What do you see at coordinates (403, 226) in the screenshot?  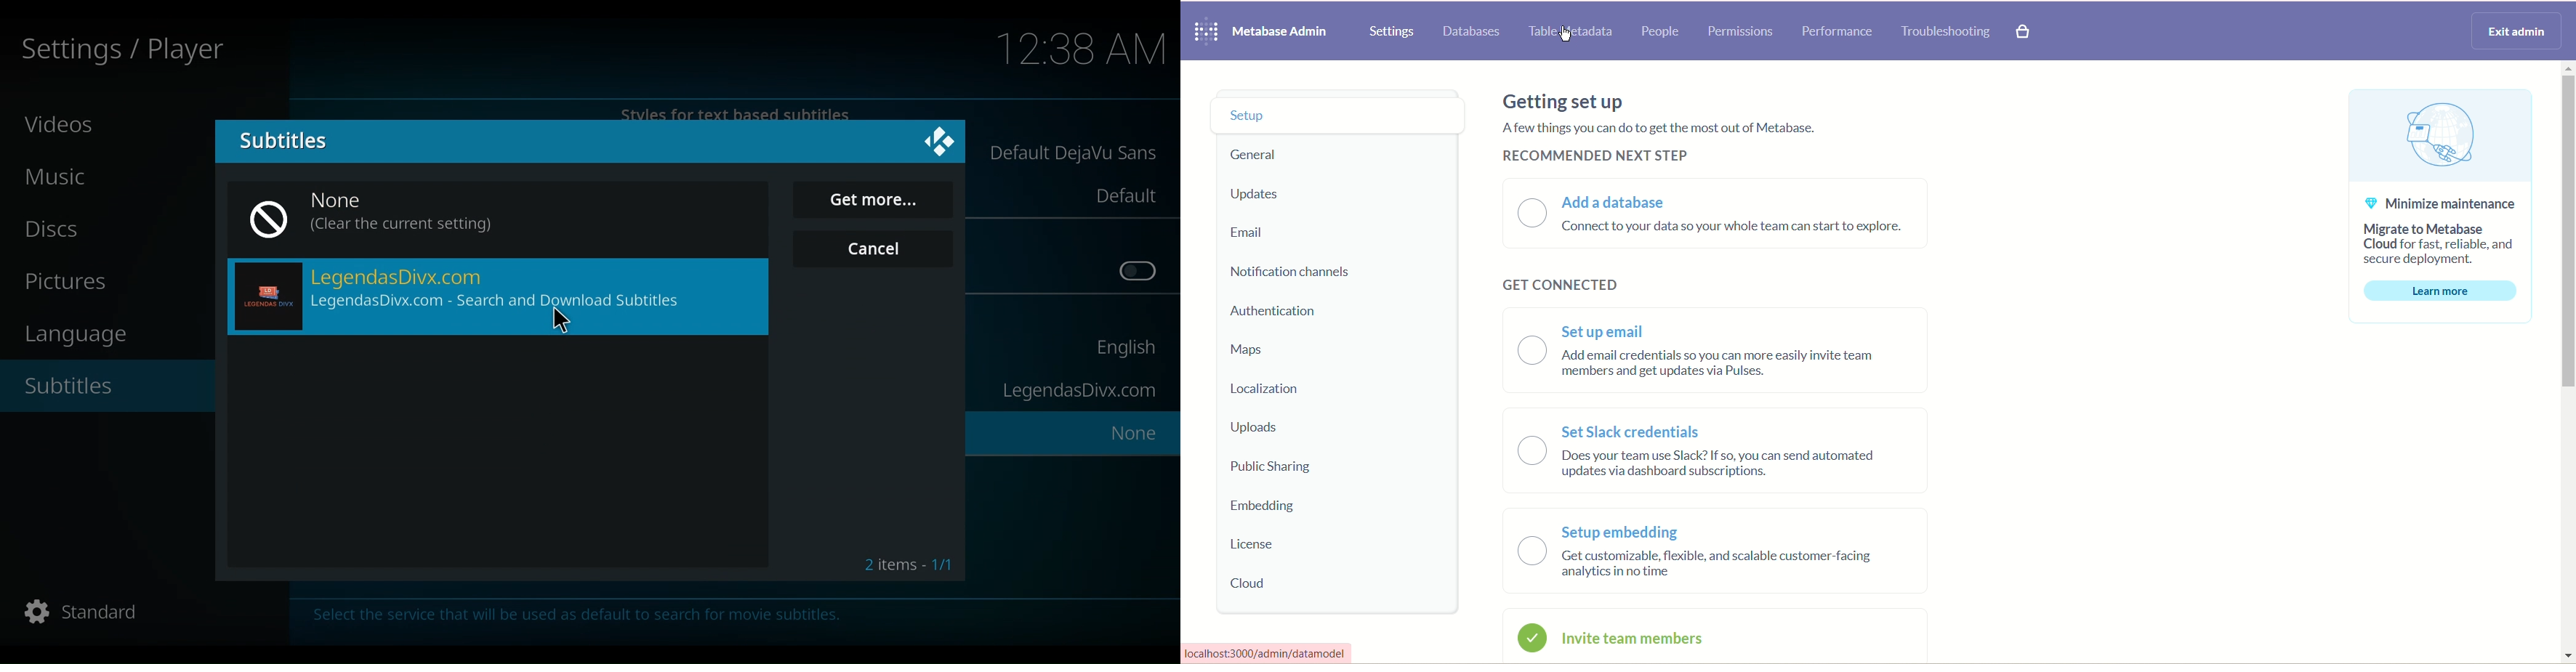 I see `Clear the current setting` at bounding box center [403, 226].